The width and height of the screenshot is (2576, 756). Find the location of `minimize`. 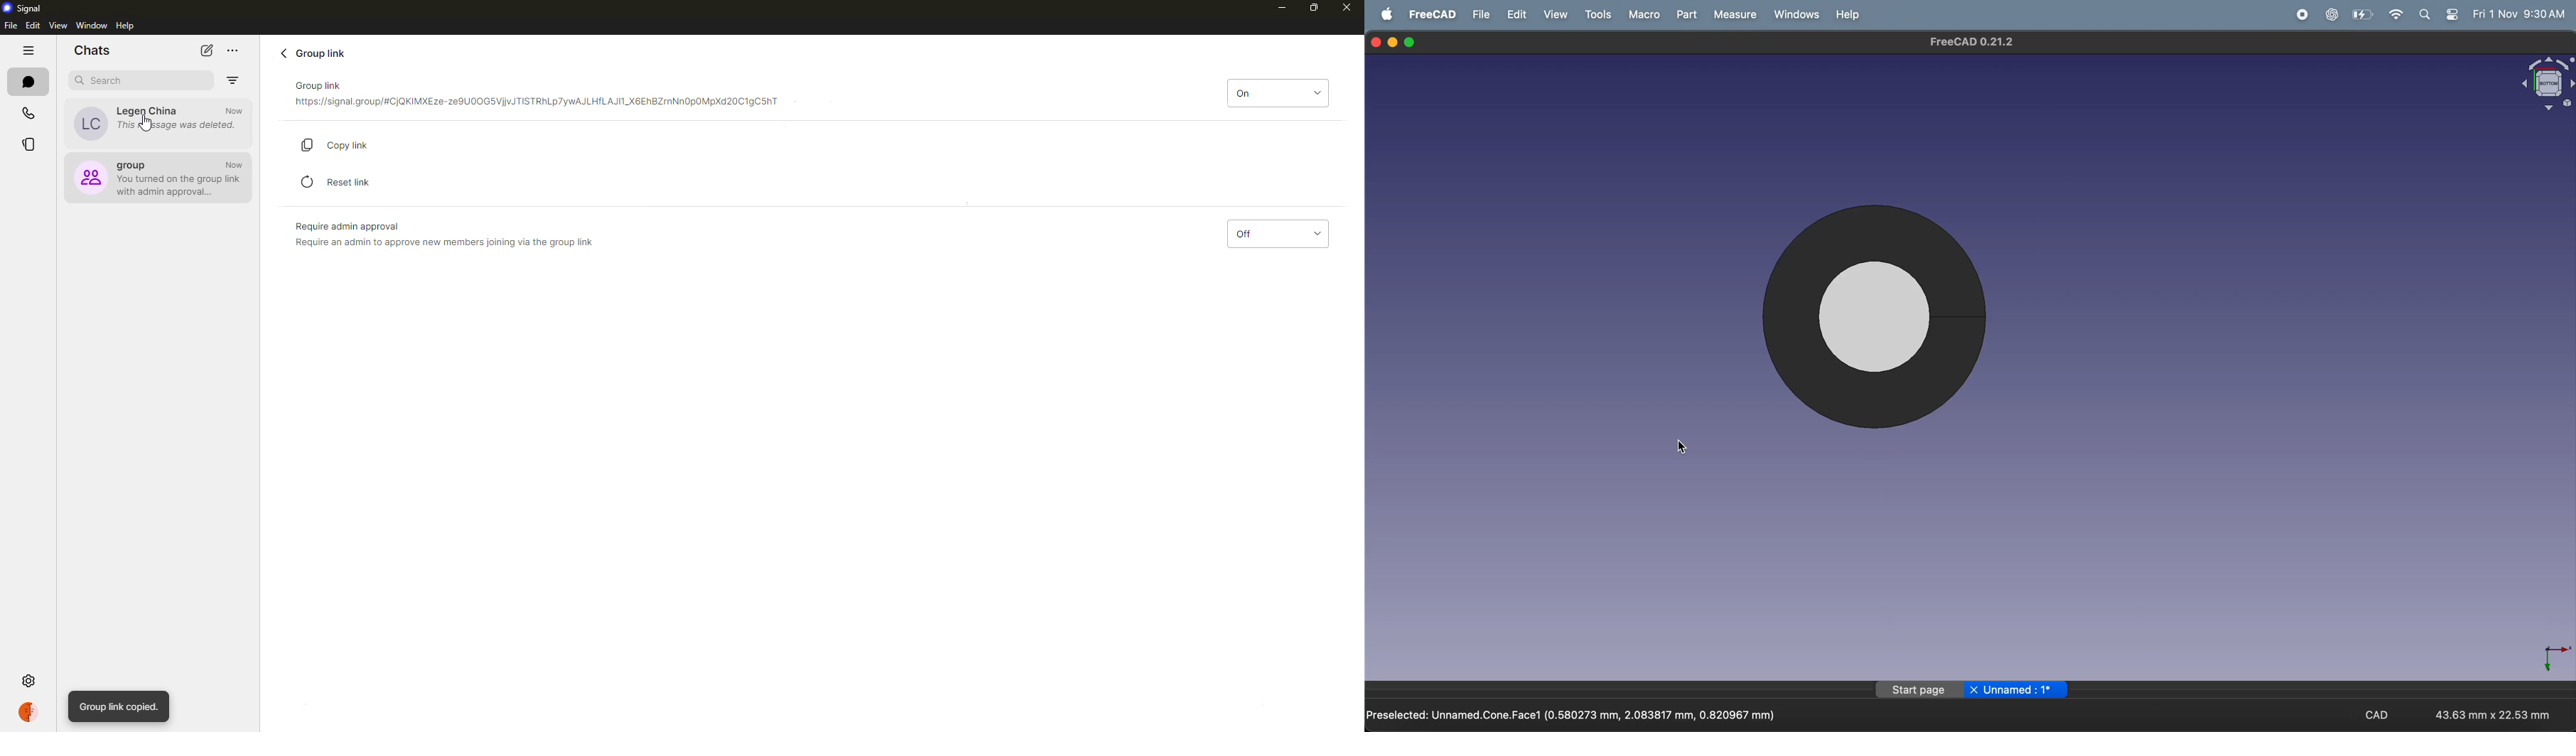

minimize is located at coordinates (1275, 7).